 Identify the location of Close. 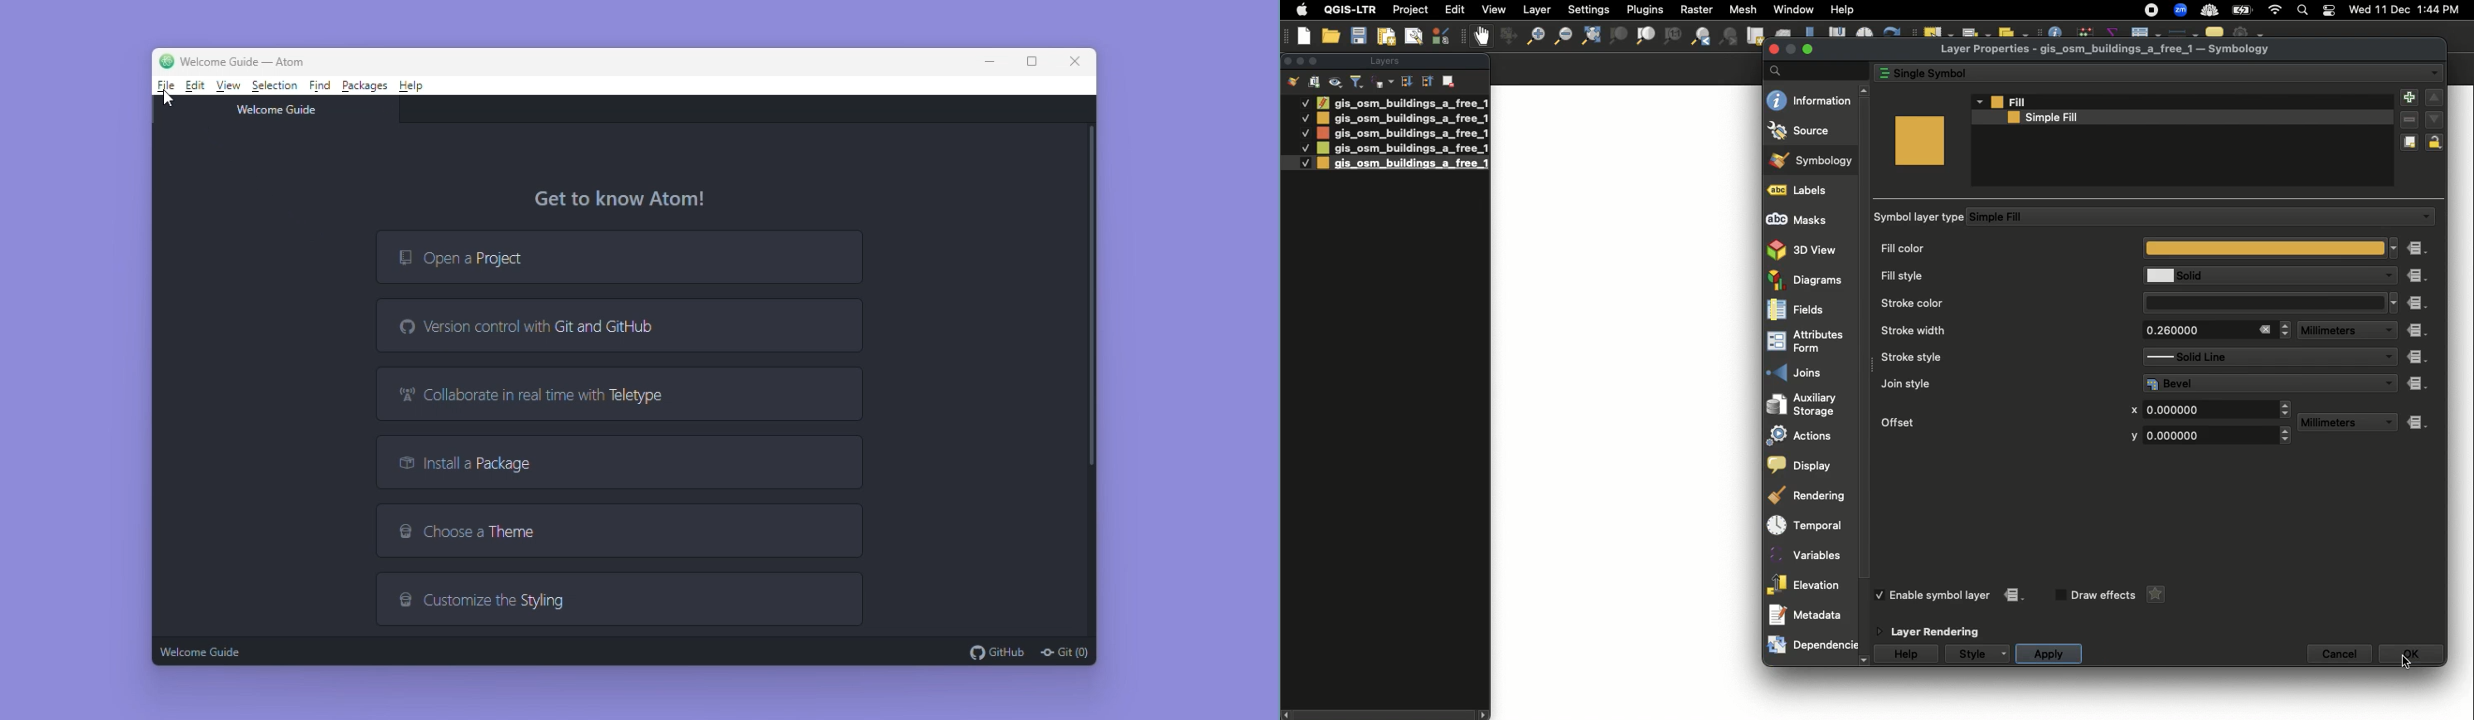
(2265, 329).